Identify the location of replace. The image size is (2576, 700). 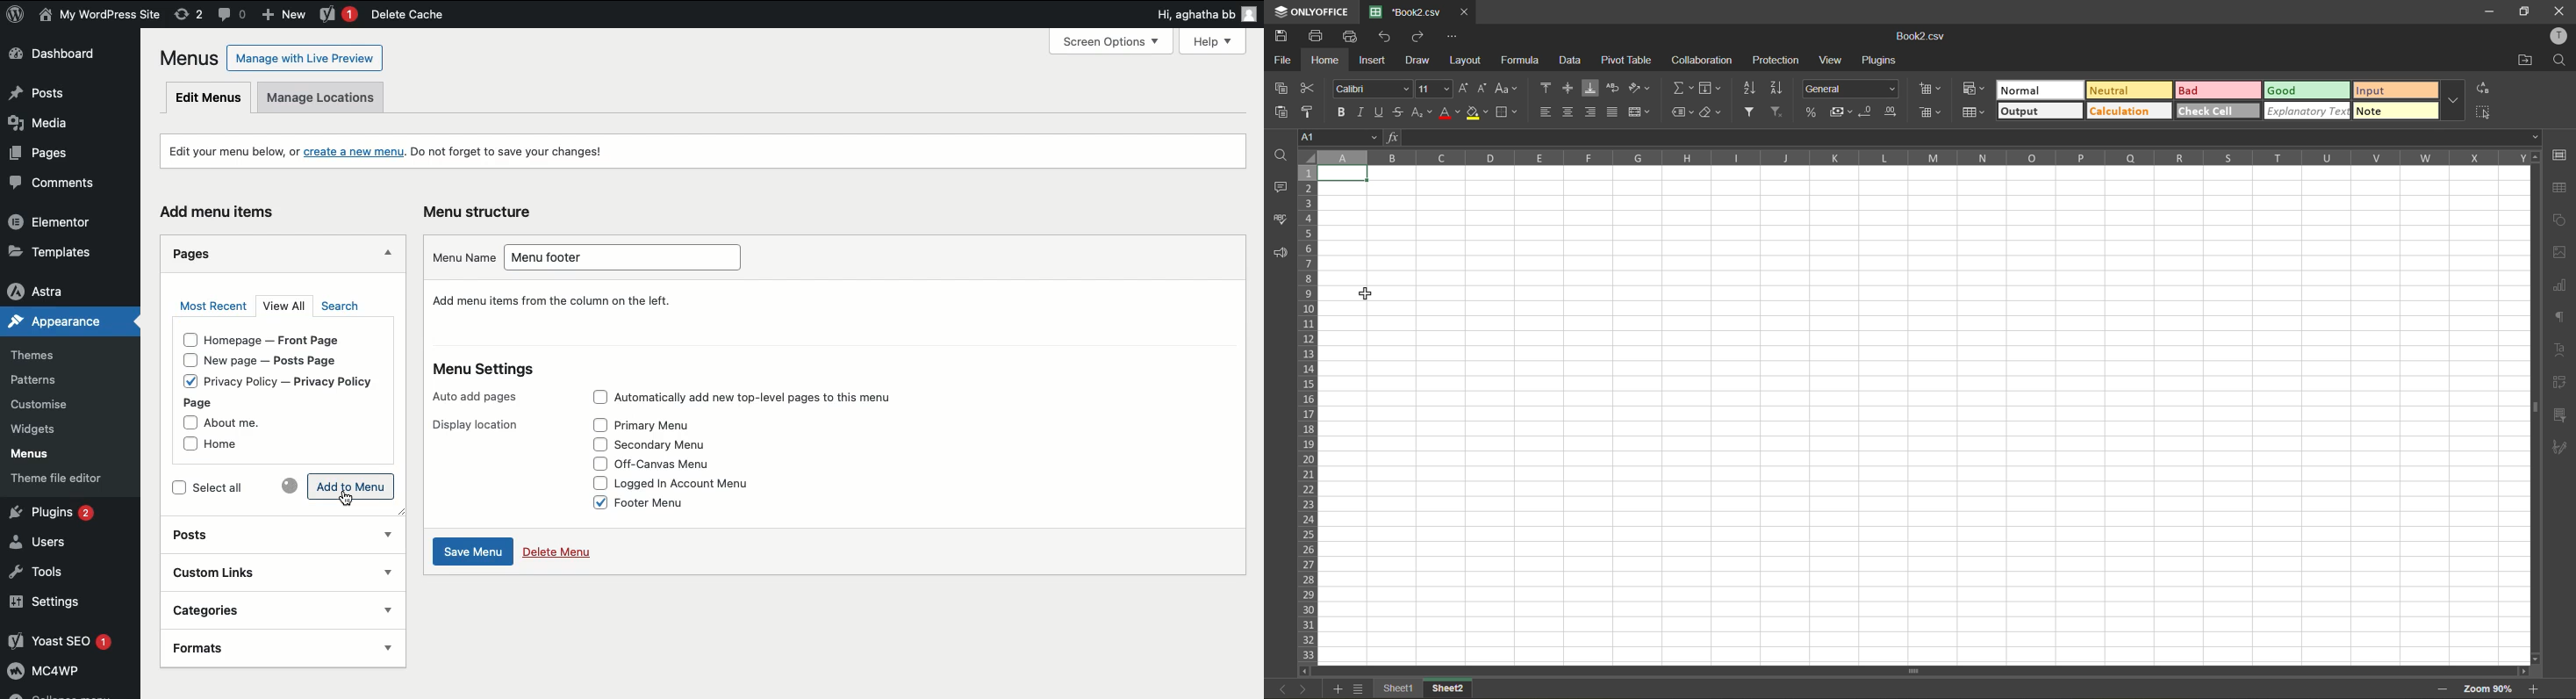
(2485, 88).